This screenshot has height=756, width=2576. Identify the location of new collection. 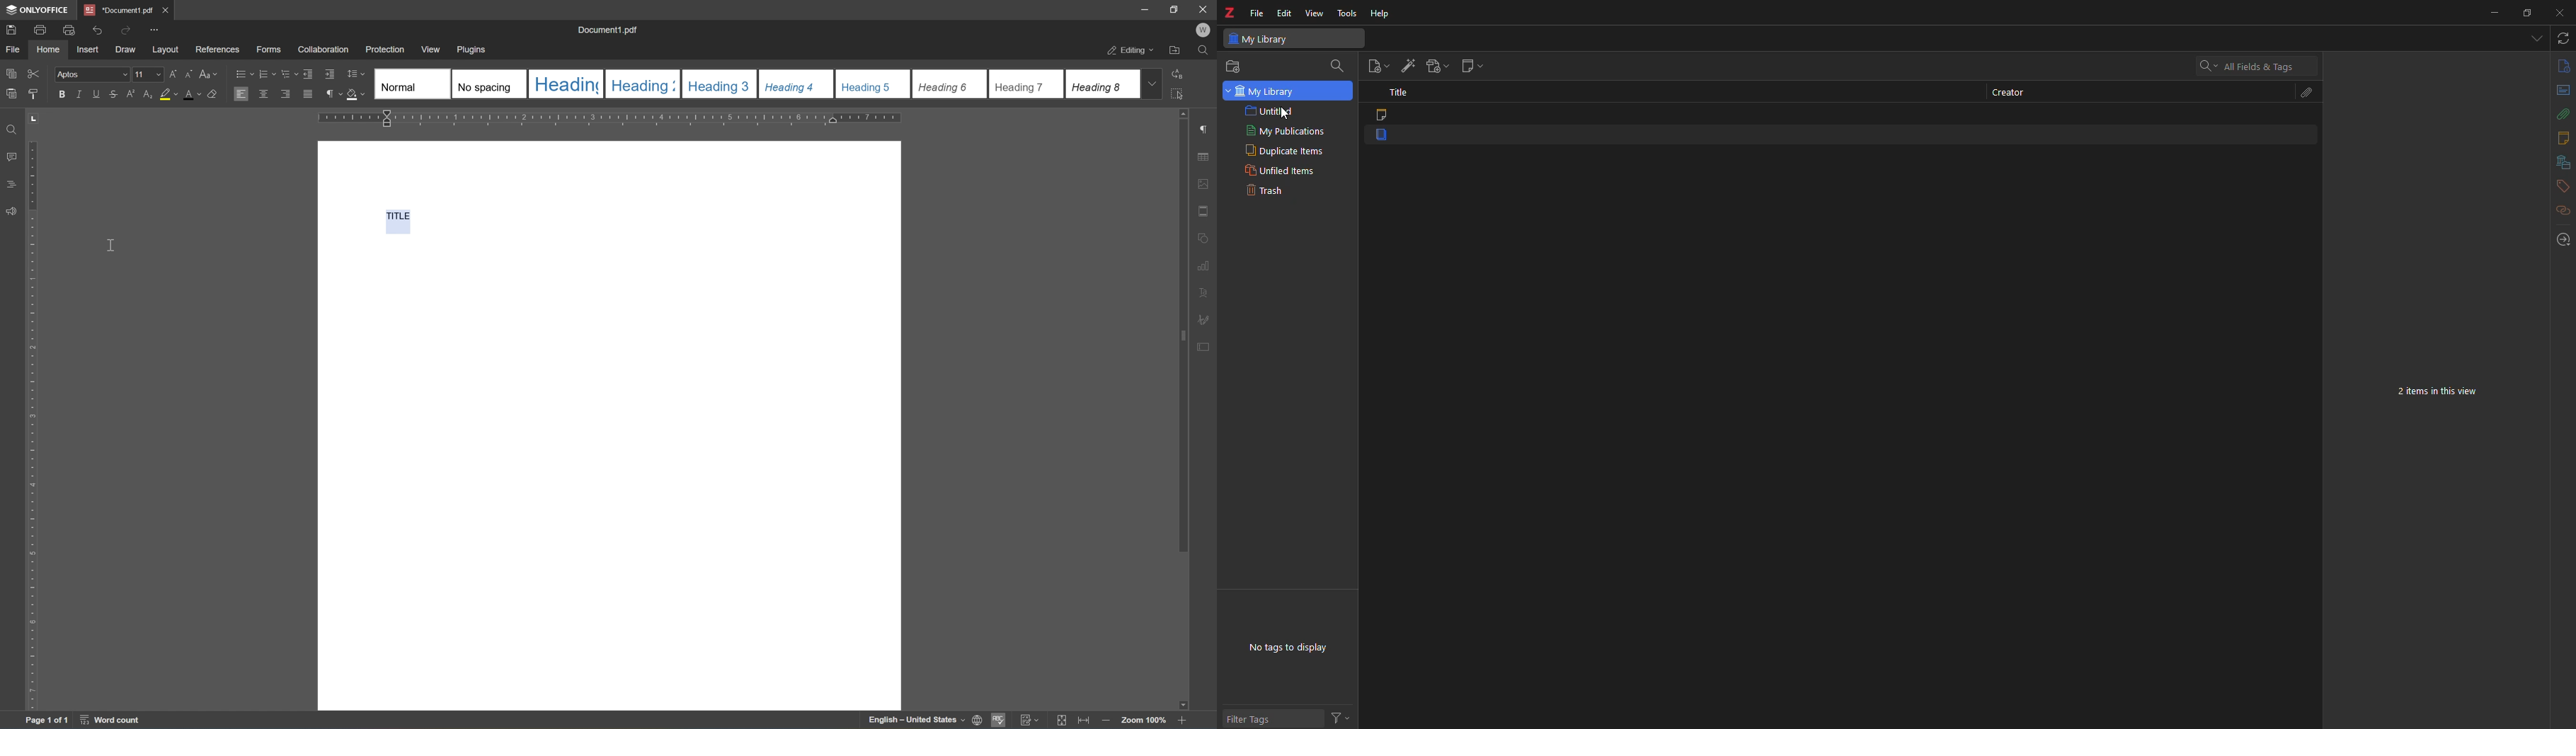
(1232, 66).